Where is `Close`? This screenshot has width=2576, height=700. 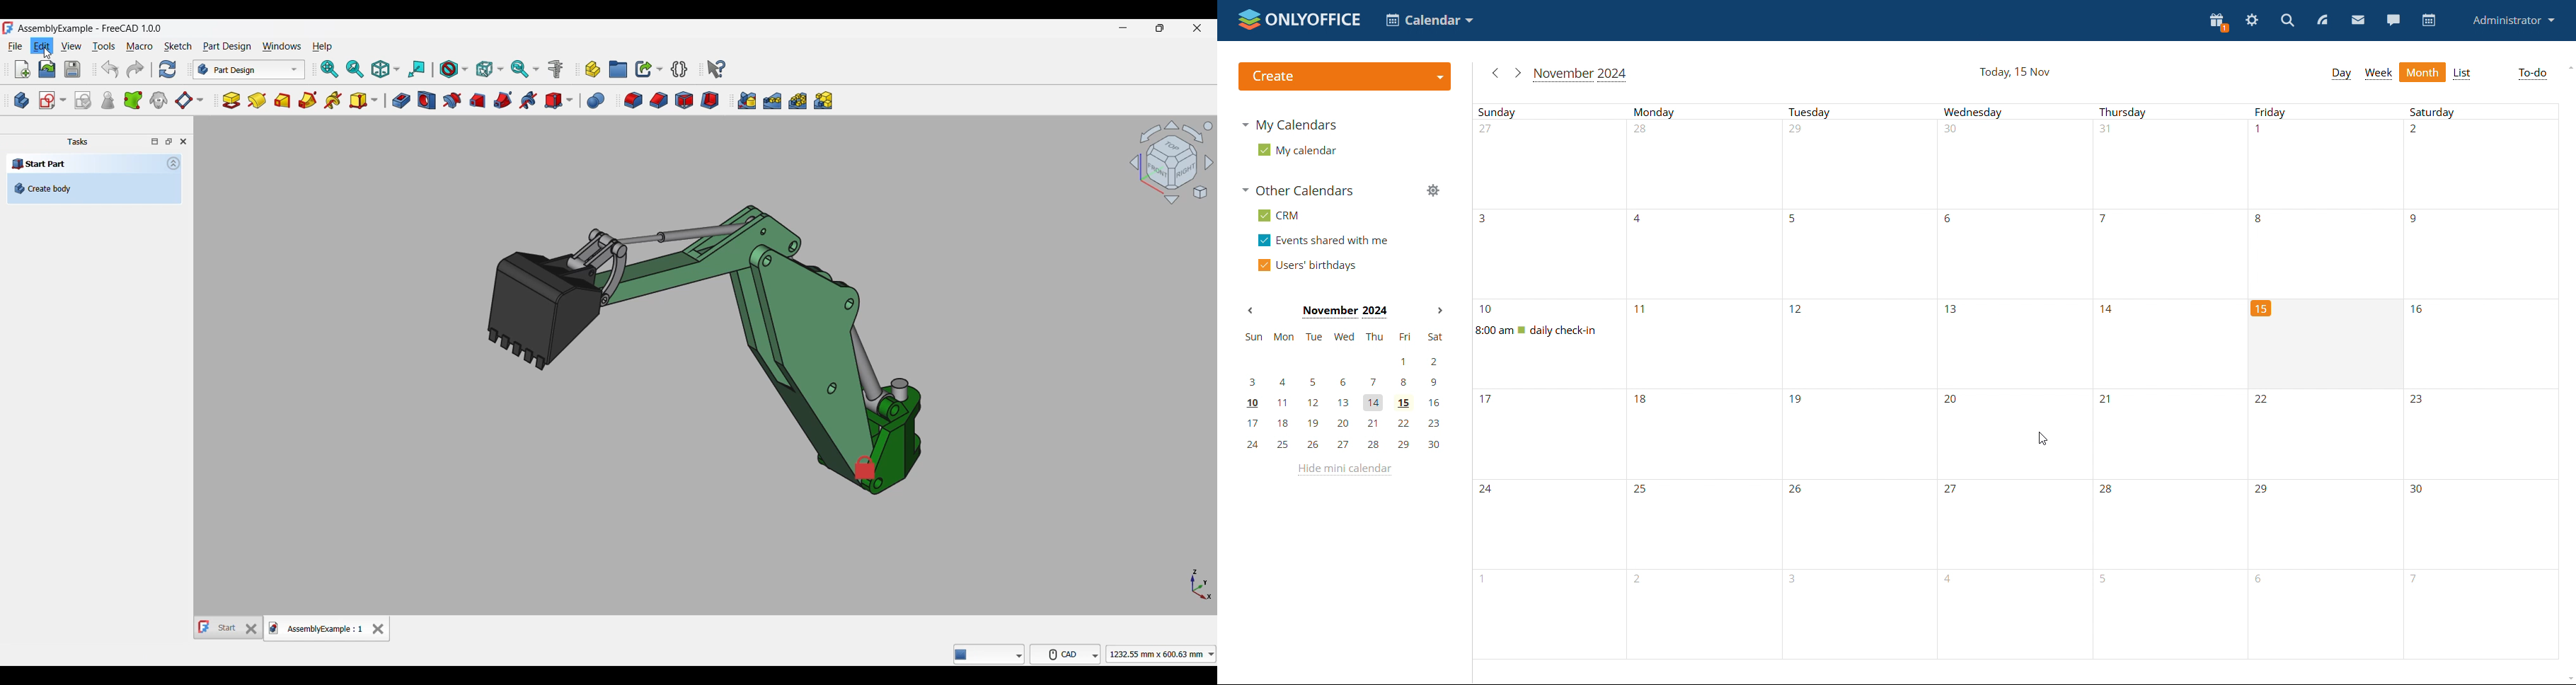
Close is located at coordinates (183, 141).